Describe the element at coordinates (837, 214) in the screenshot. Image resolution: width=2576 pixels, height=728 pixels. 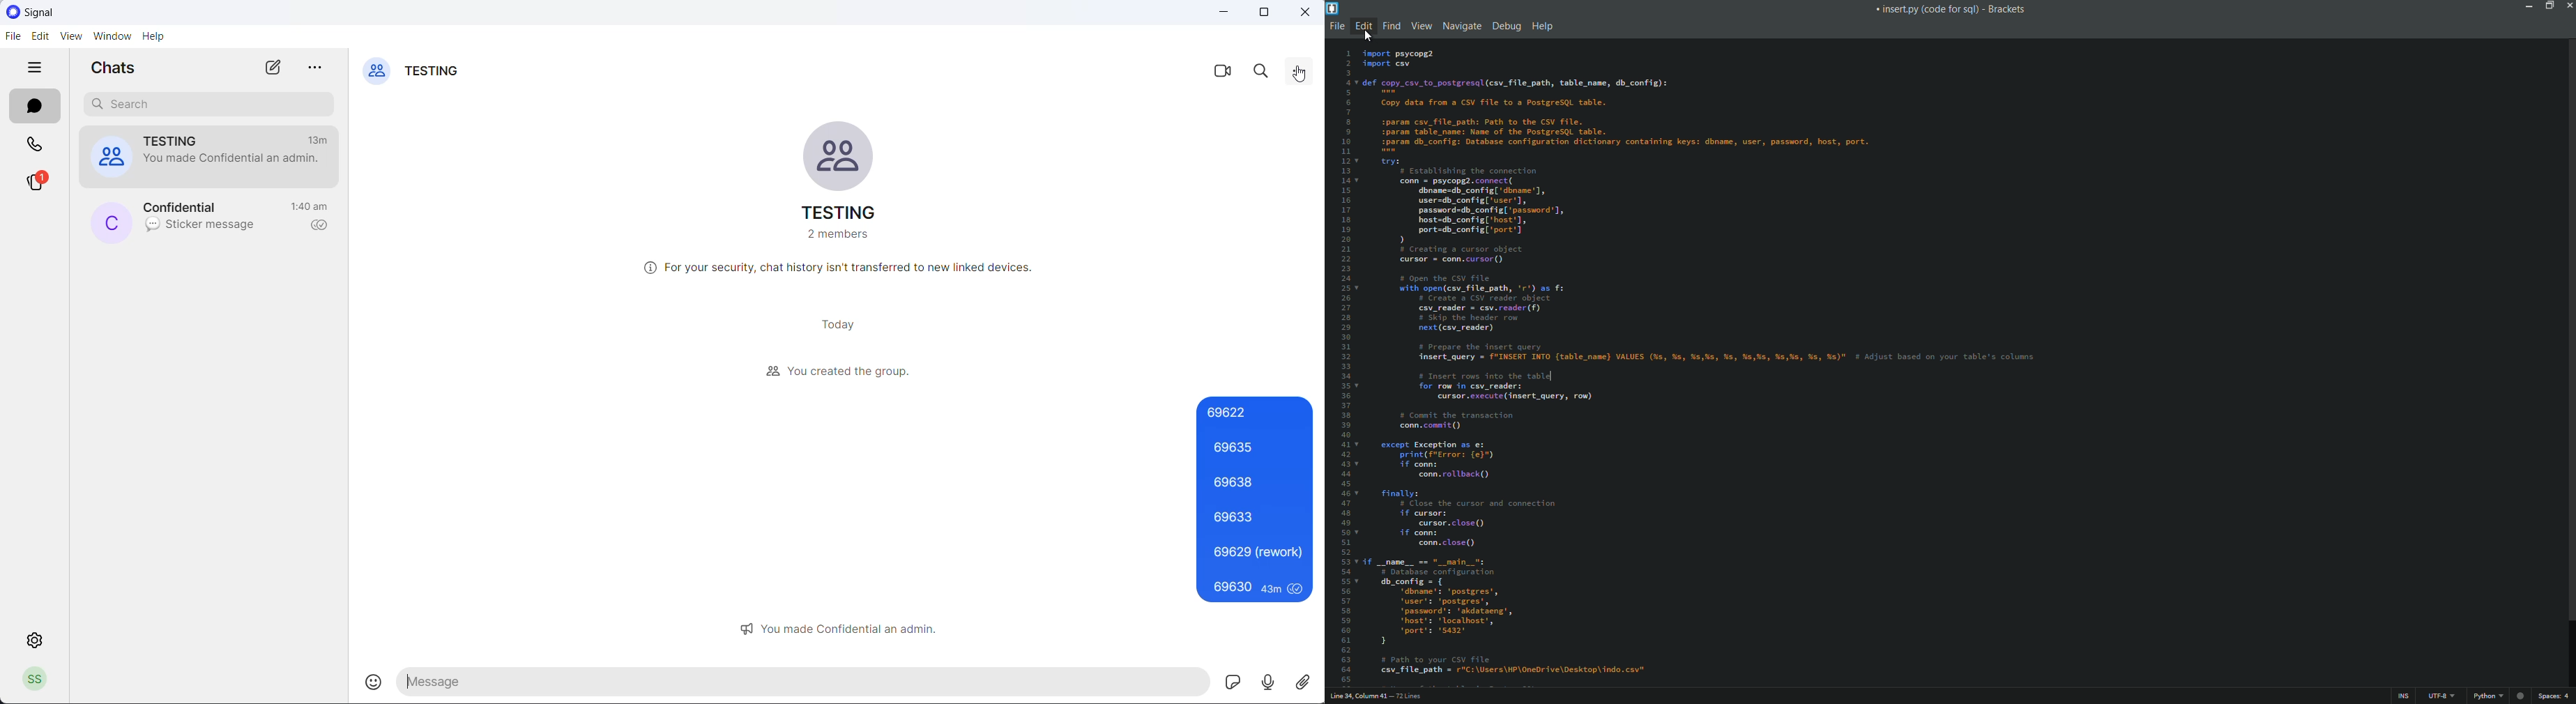
I see `group name` at that location.